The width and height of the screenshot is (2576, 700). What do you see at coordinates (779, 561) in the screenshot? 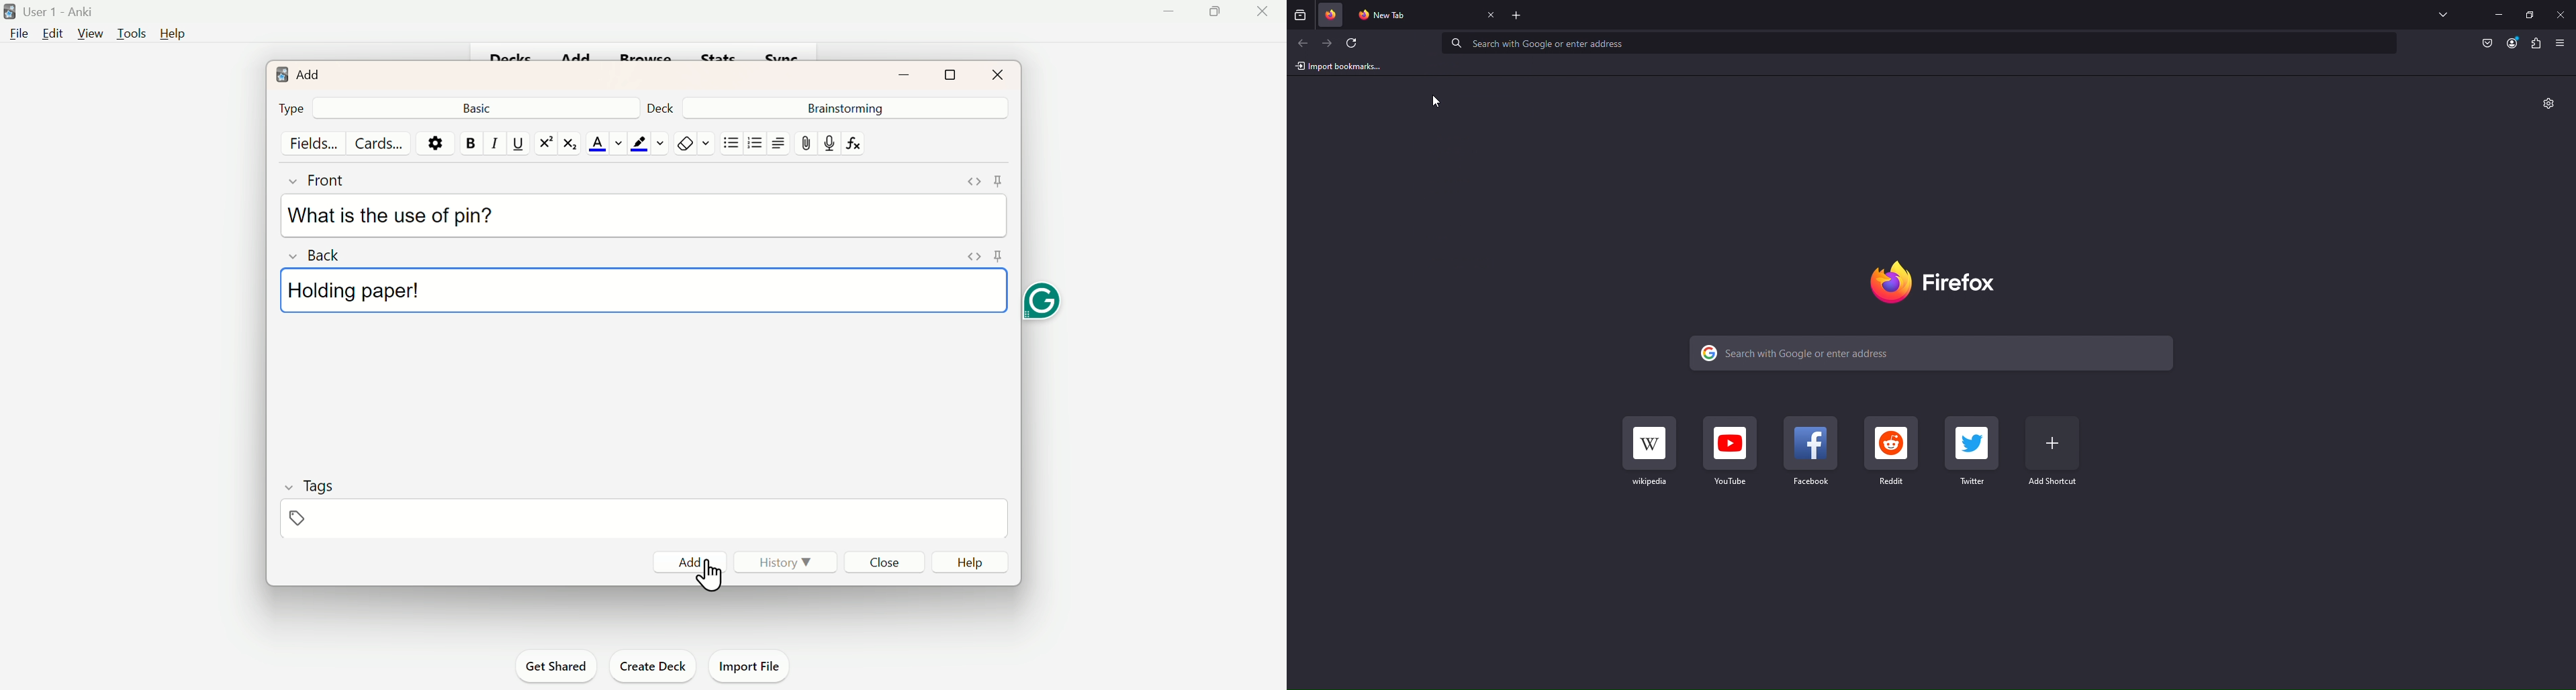
I see `History` at bounding box center [779, 561].